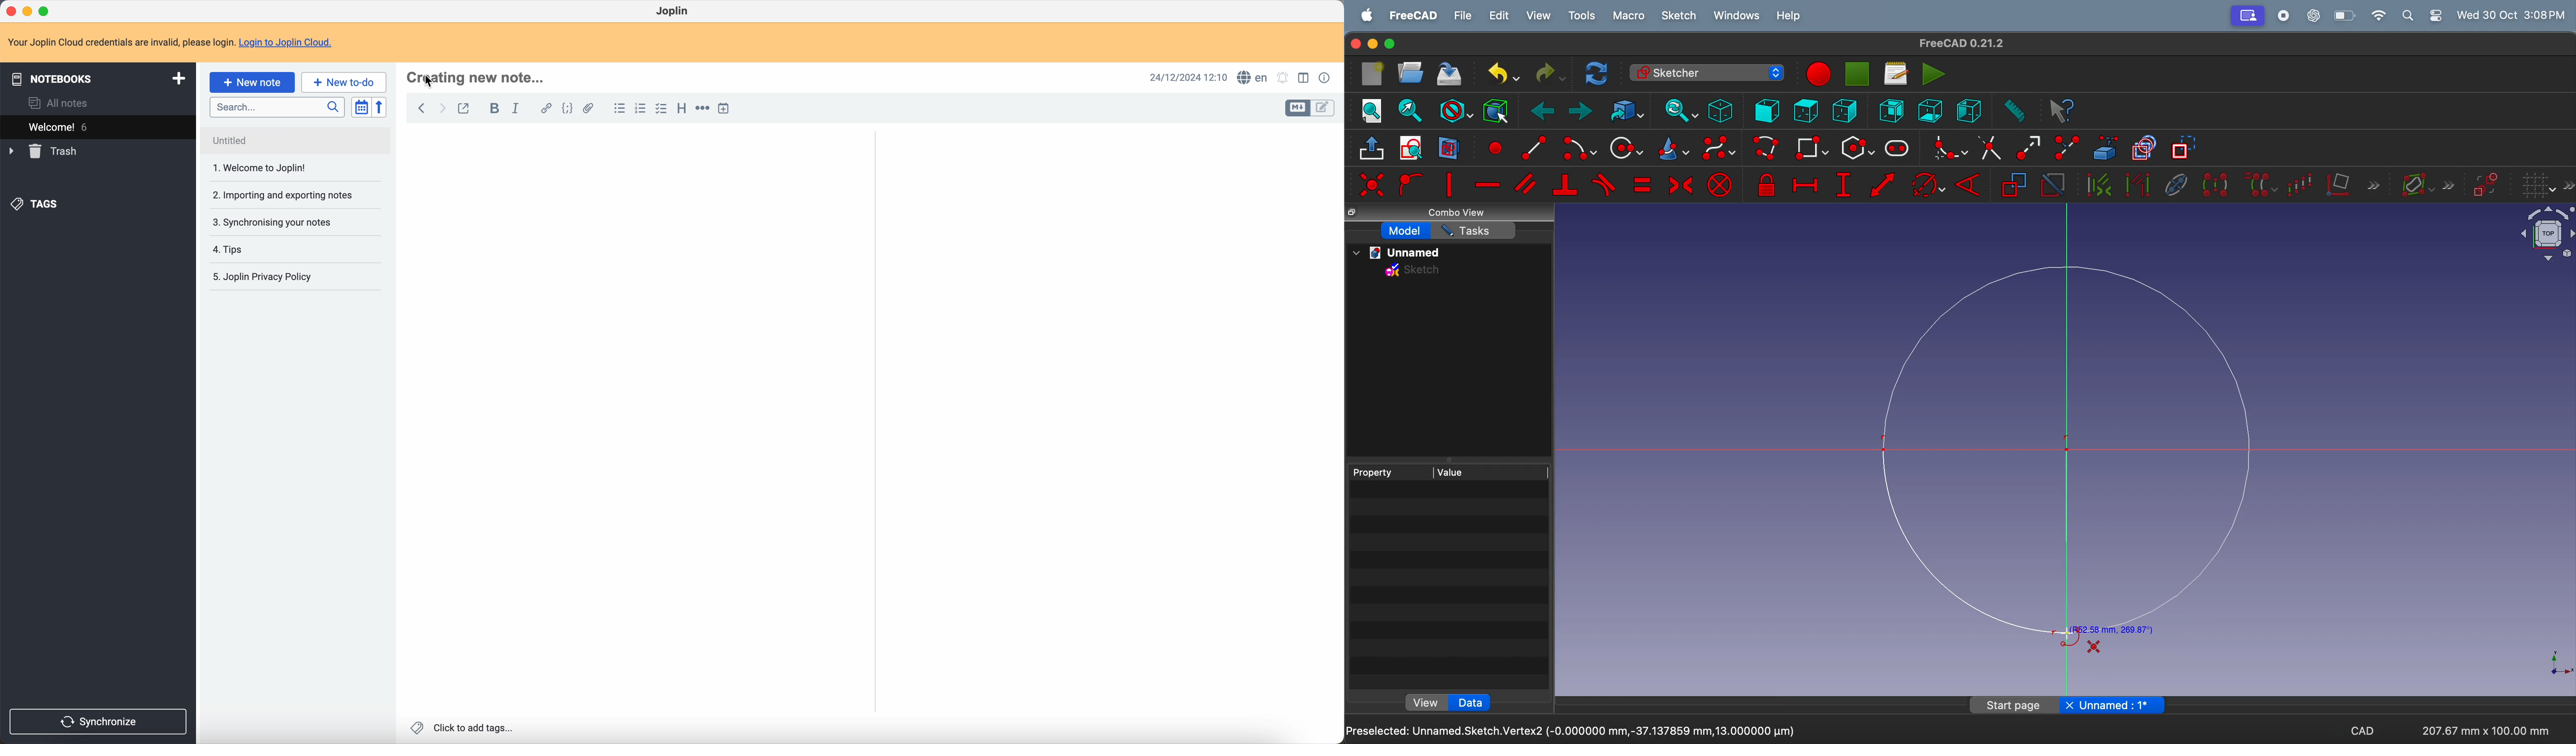  Describe the element at coordinates (1538, 16) in the screenshot. I see `view` at that location.